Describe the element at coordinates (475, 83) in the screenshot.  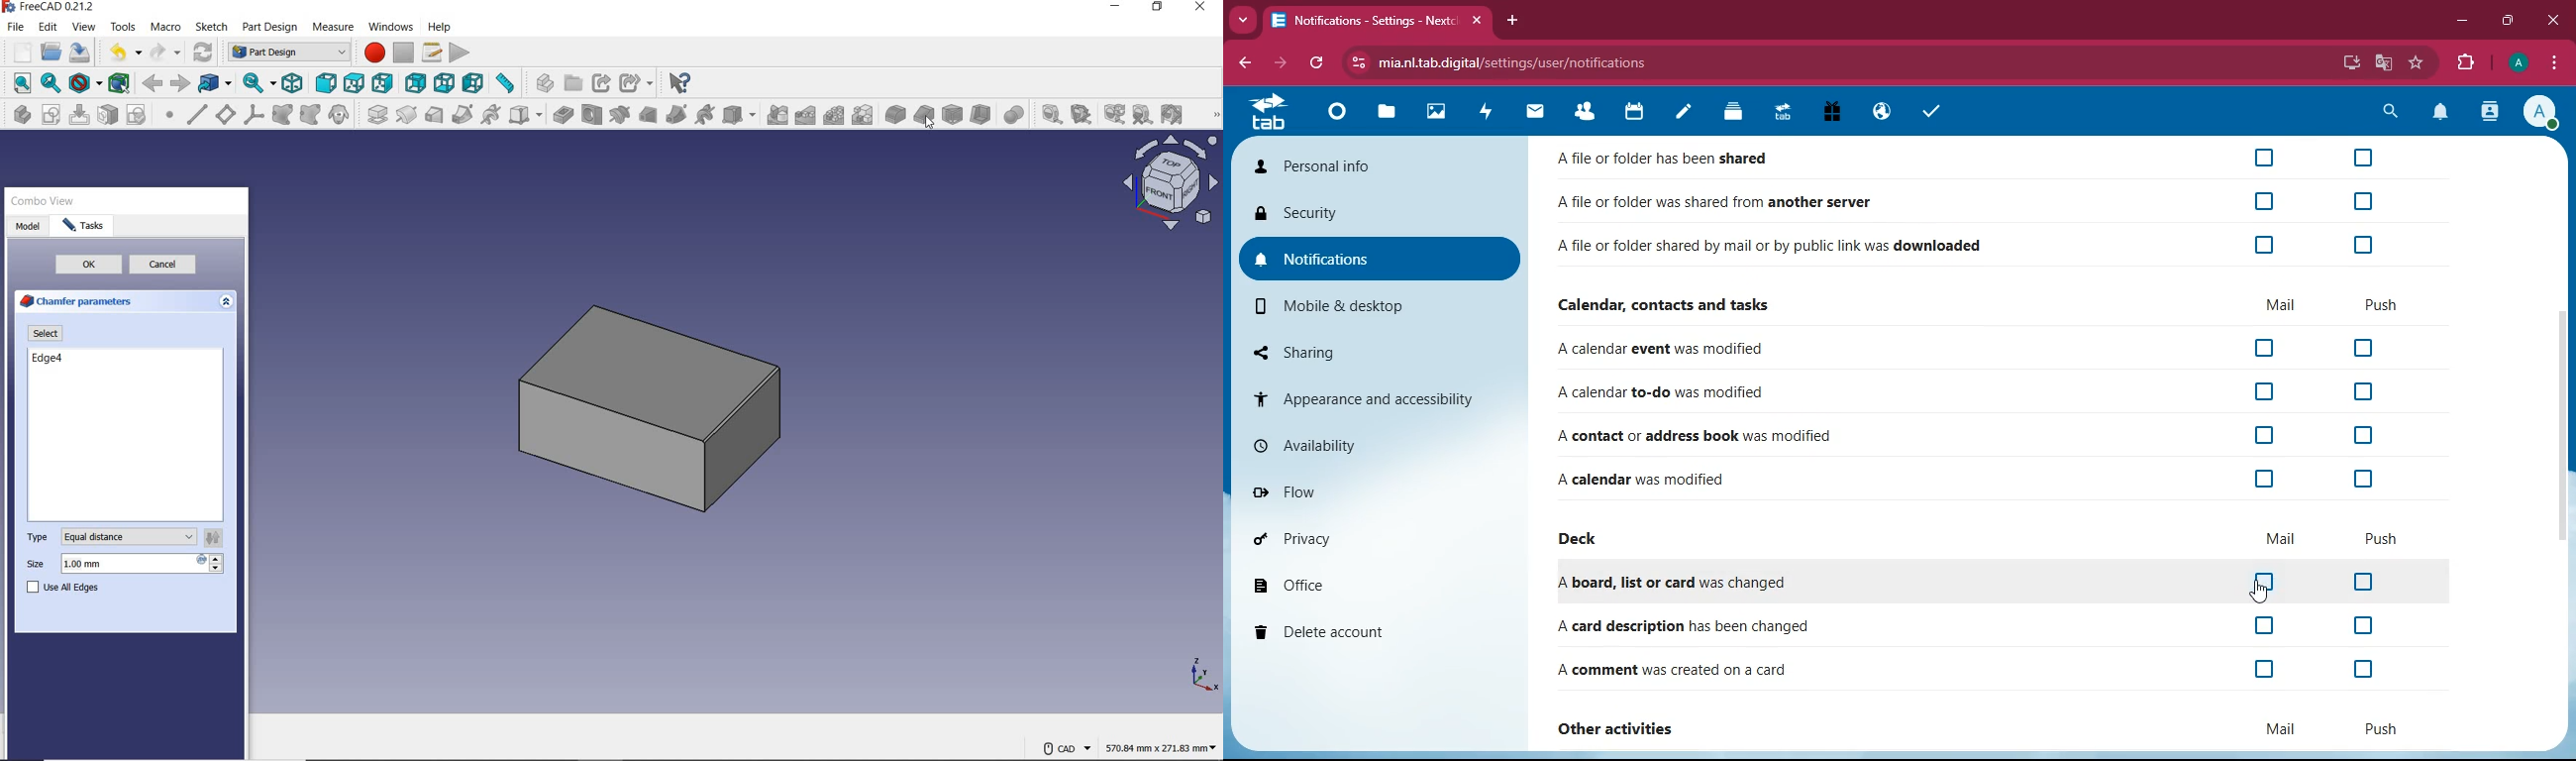
I see `left` at that location.